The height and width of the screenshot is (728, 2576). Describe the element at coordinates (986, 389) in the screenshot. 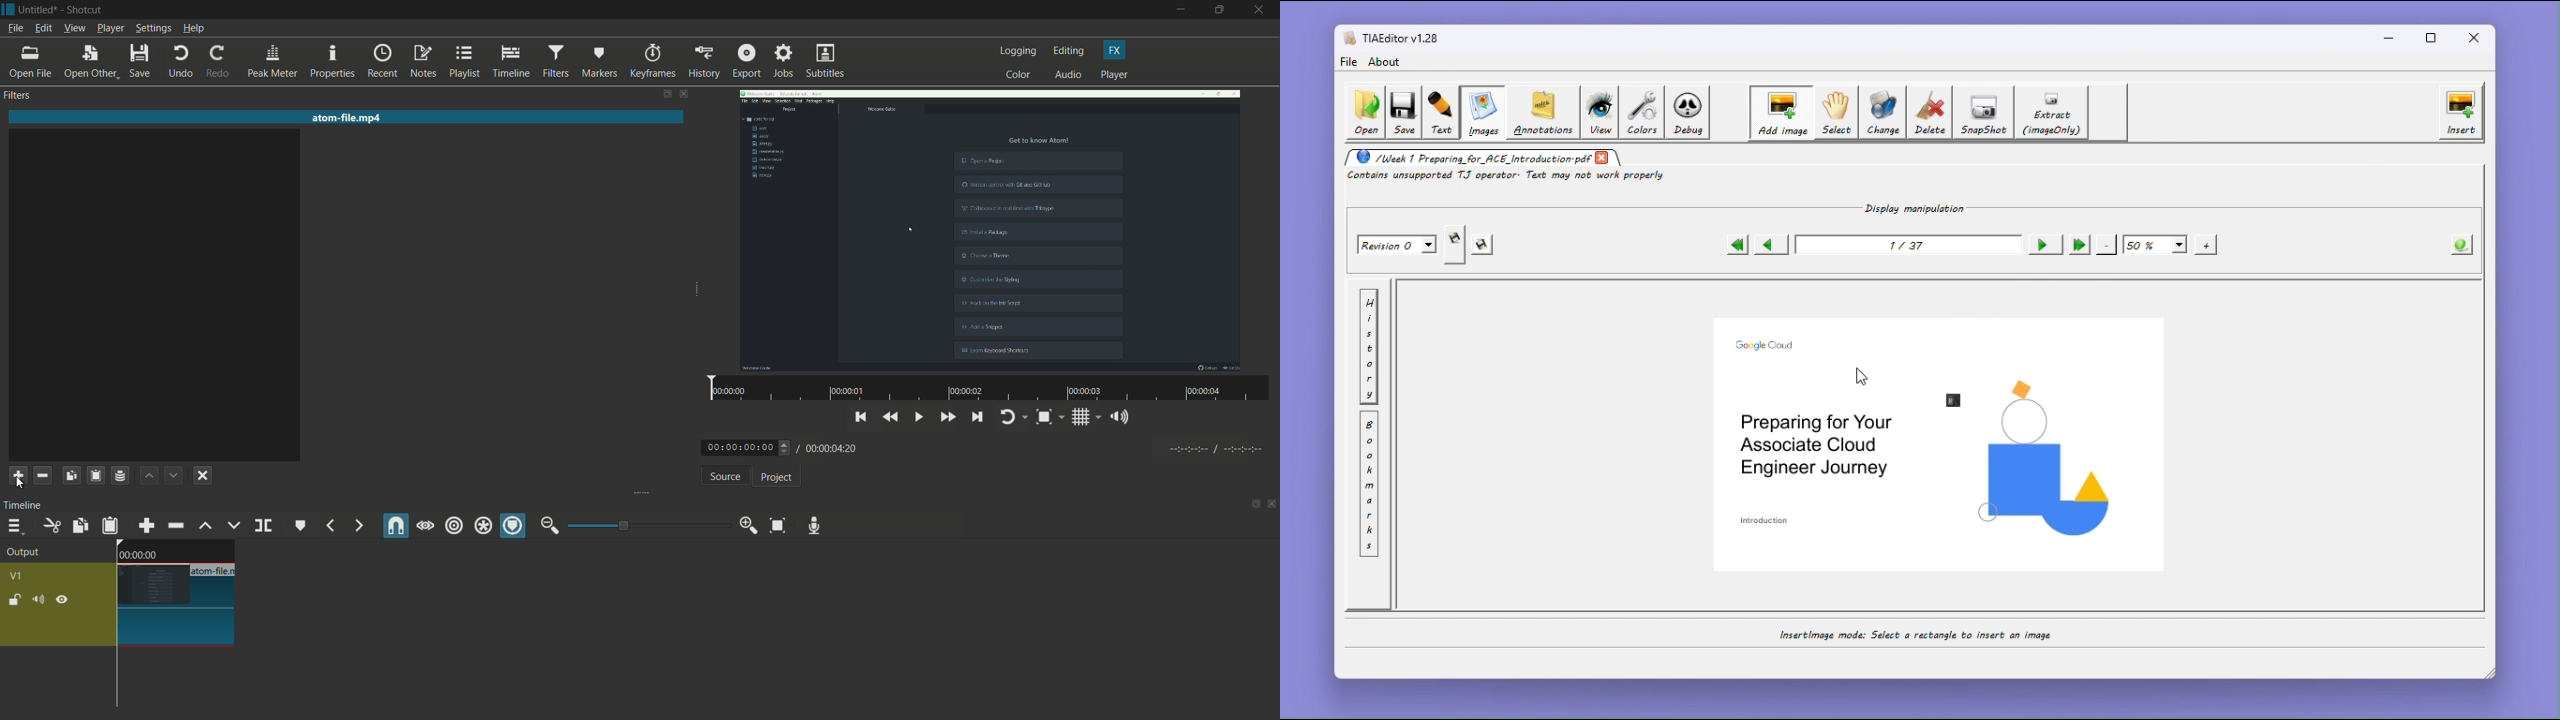

I see `video time` at that location.